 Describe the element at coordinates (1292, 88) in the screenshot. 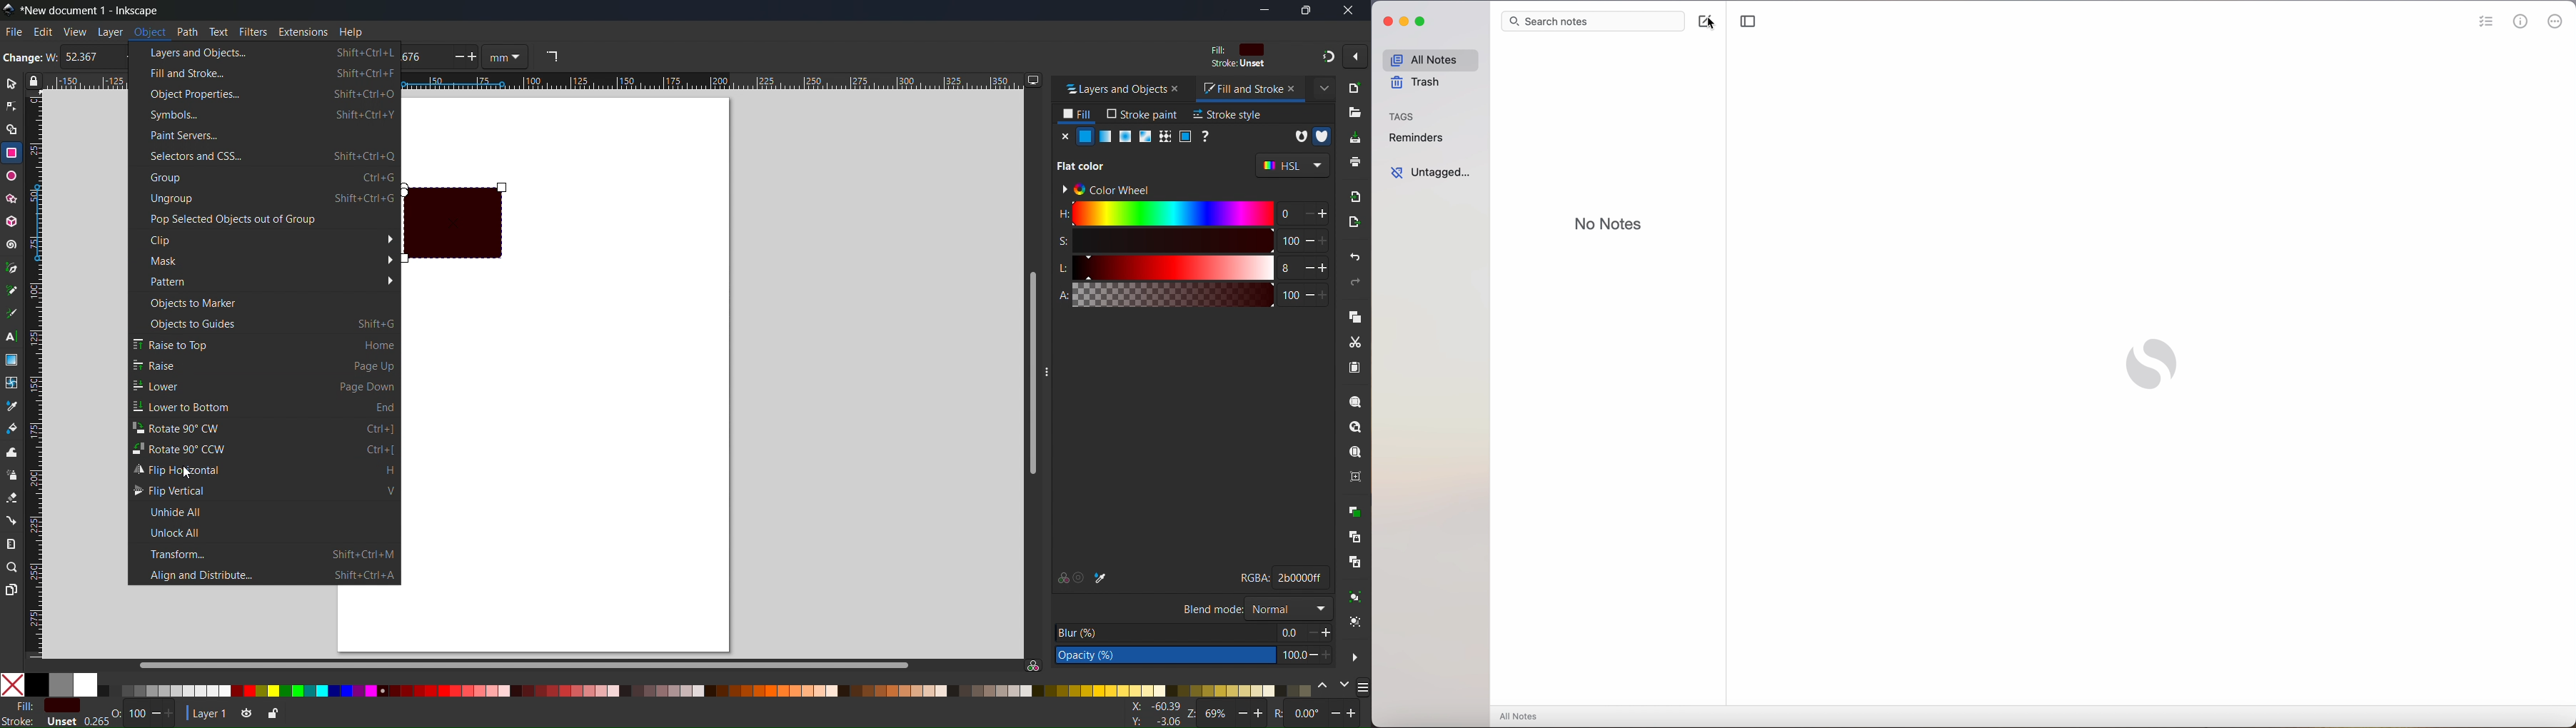

I see `close` at that location.